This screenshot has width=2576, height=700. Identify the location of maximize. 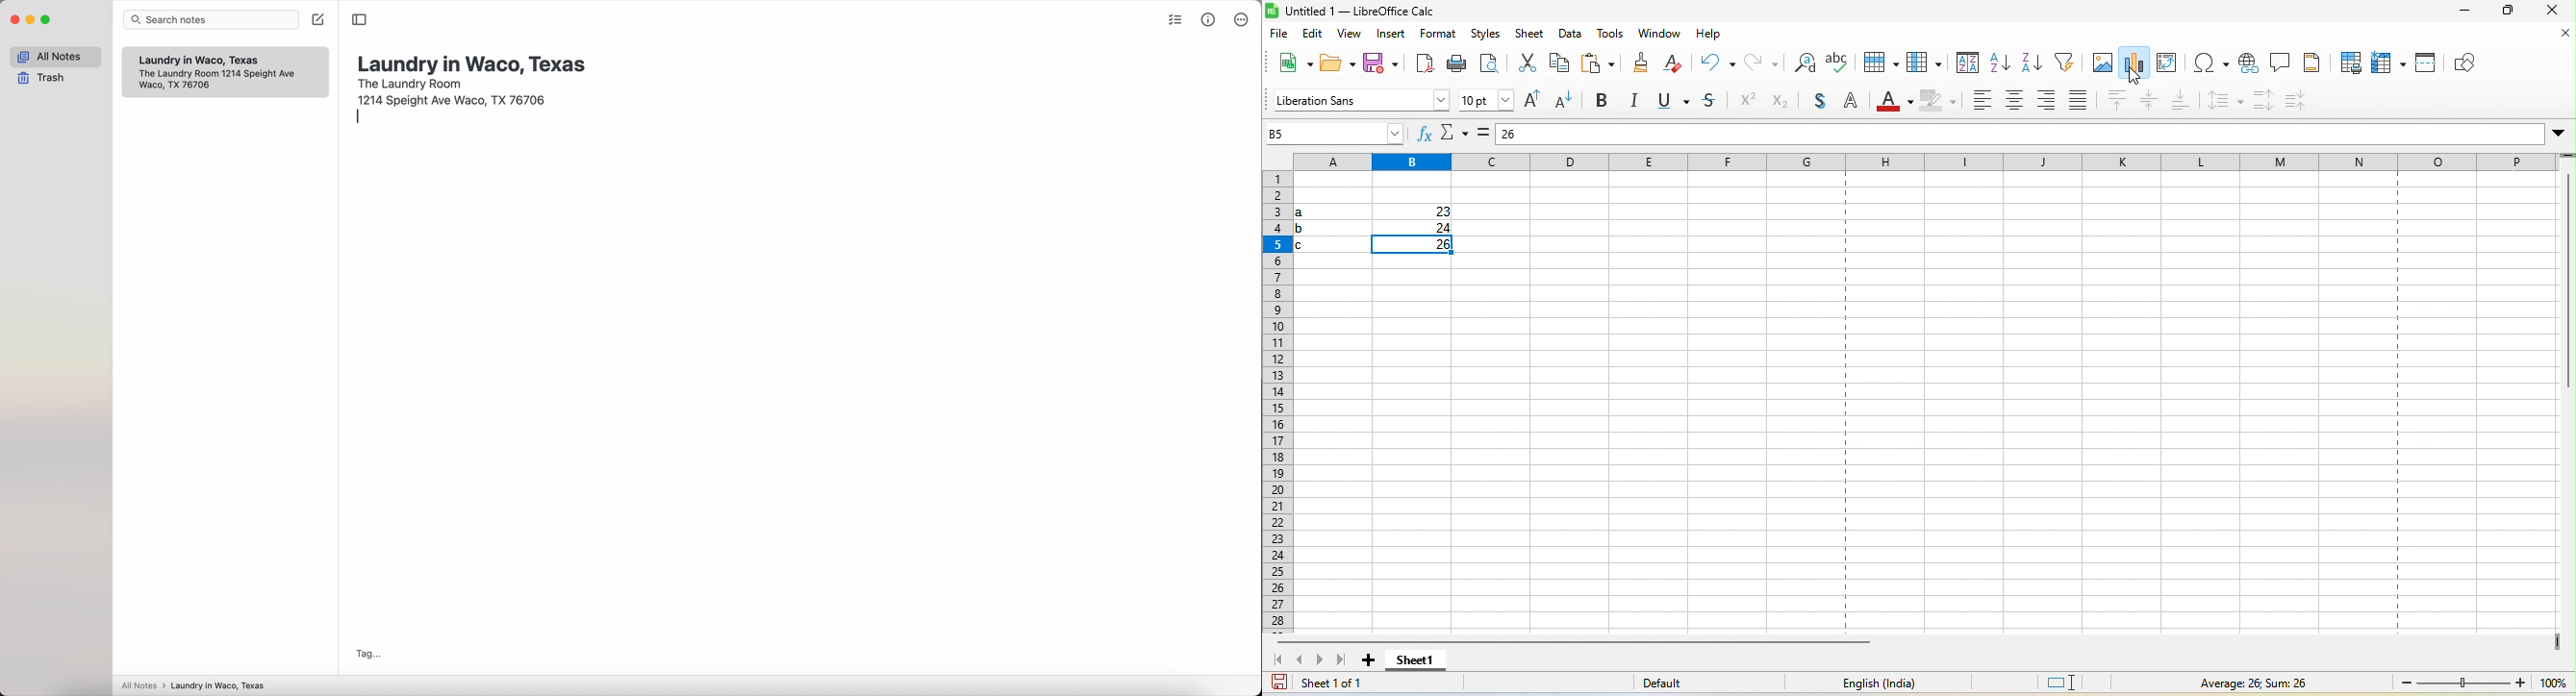
(2510, 12).